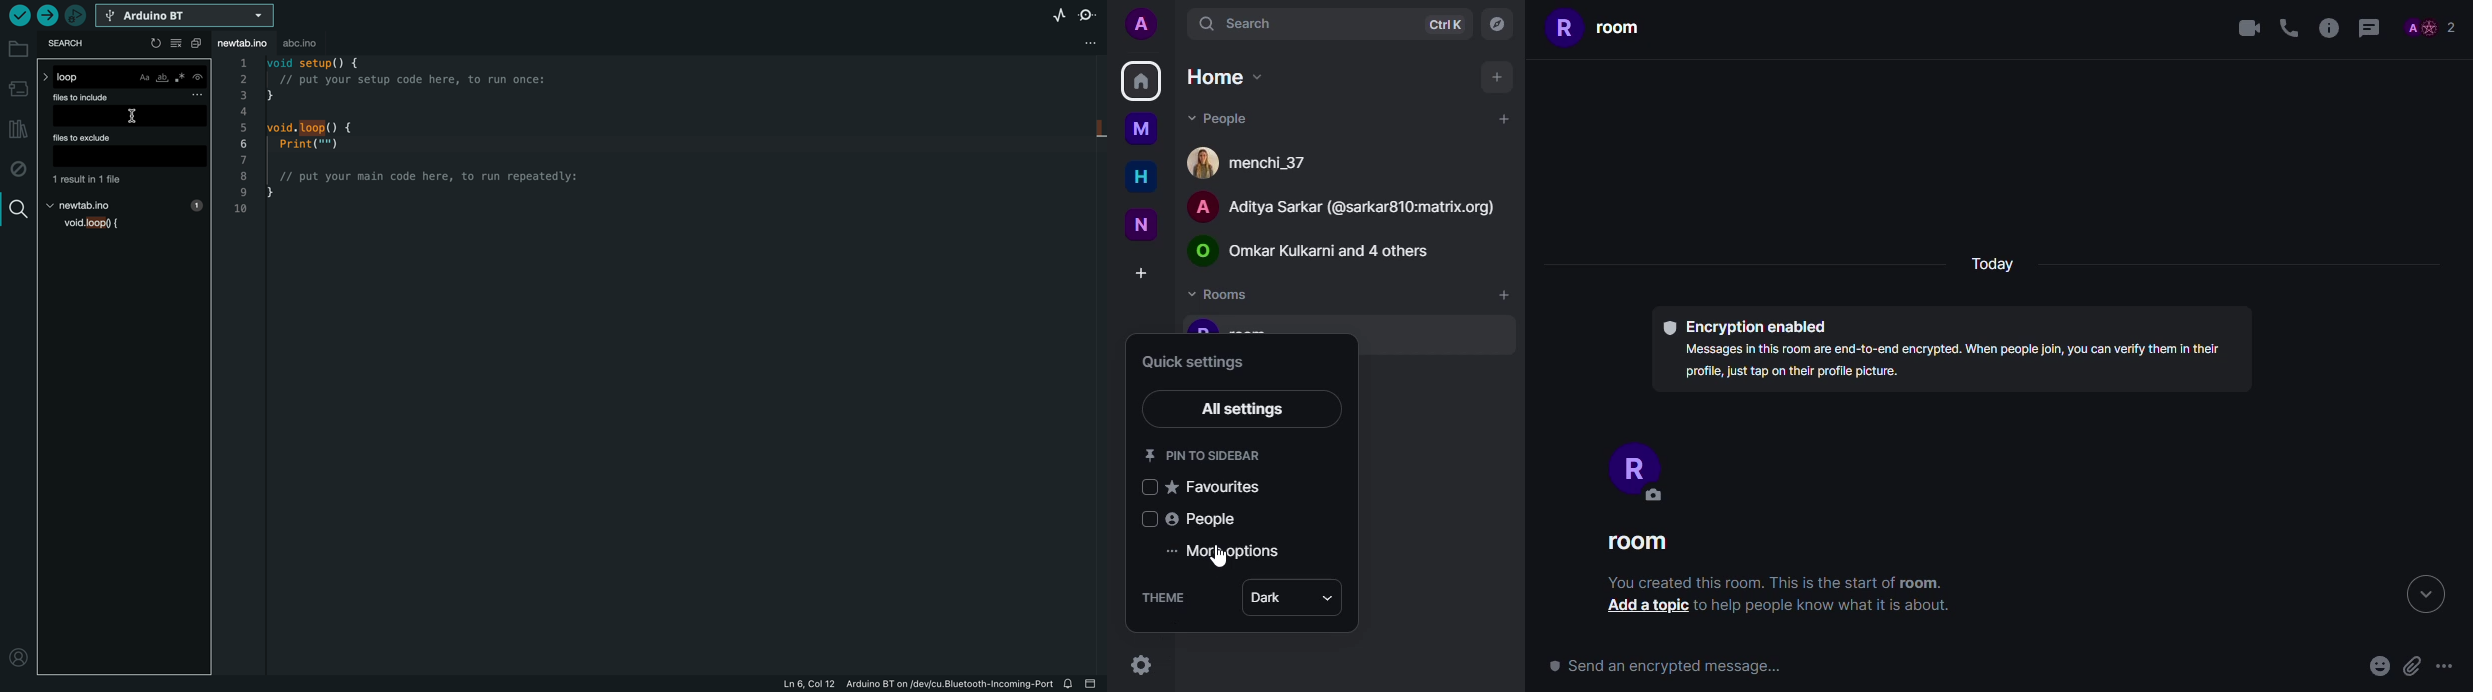  What do you see at coordinates (1147, 487) in the screenshot?
I see `Icon` at bounding box center [1147, 487].